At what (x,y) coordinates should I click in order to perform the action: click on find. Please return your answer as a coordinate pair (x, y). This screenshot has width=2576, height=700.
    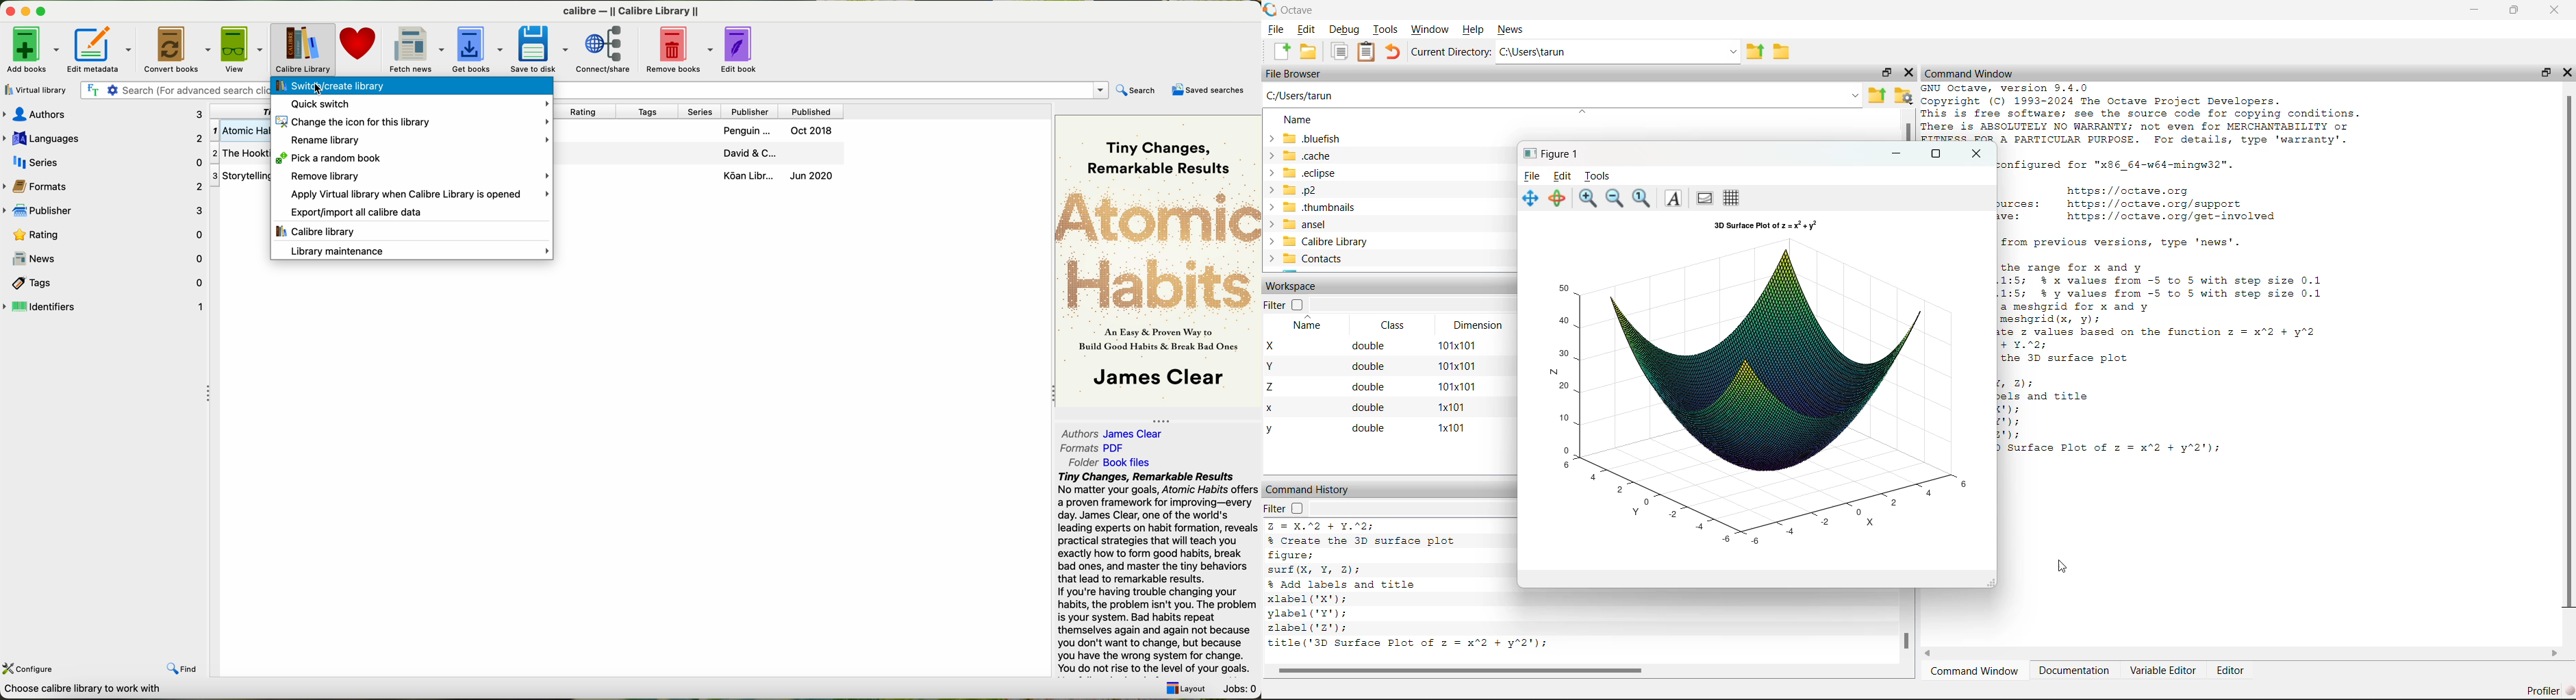
    Looking at the image, I should click on (178, 667).